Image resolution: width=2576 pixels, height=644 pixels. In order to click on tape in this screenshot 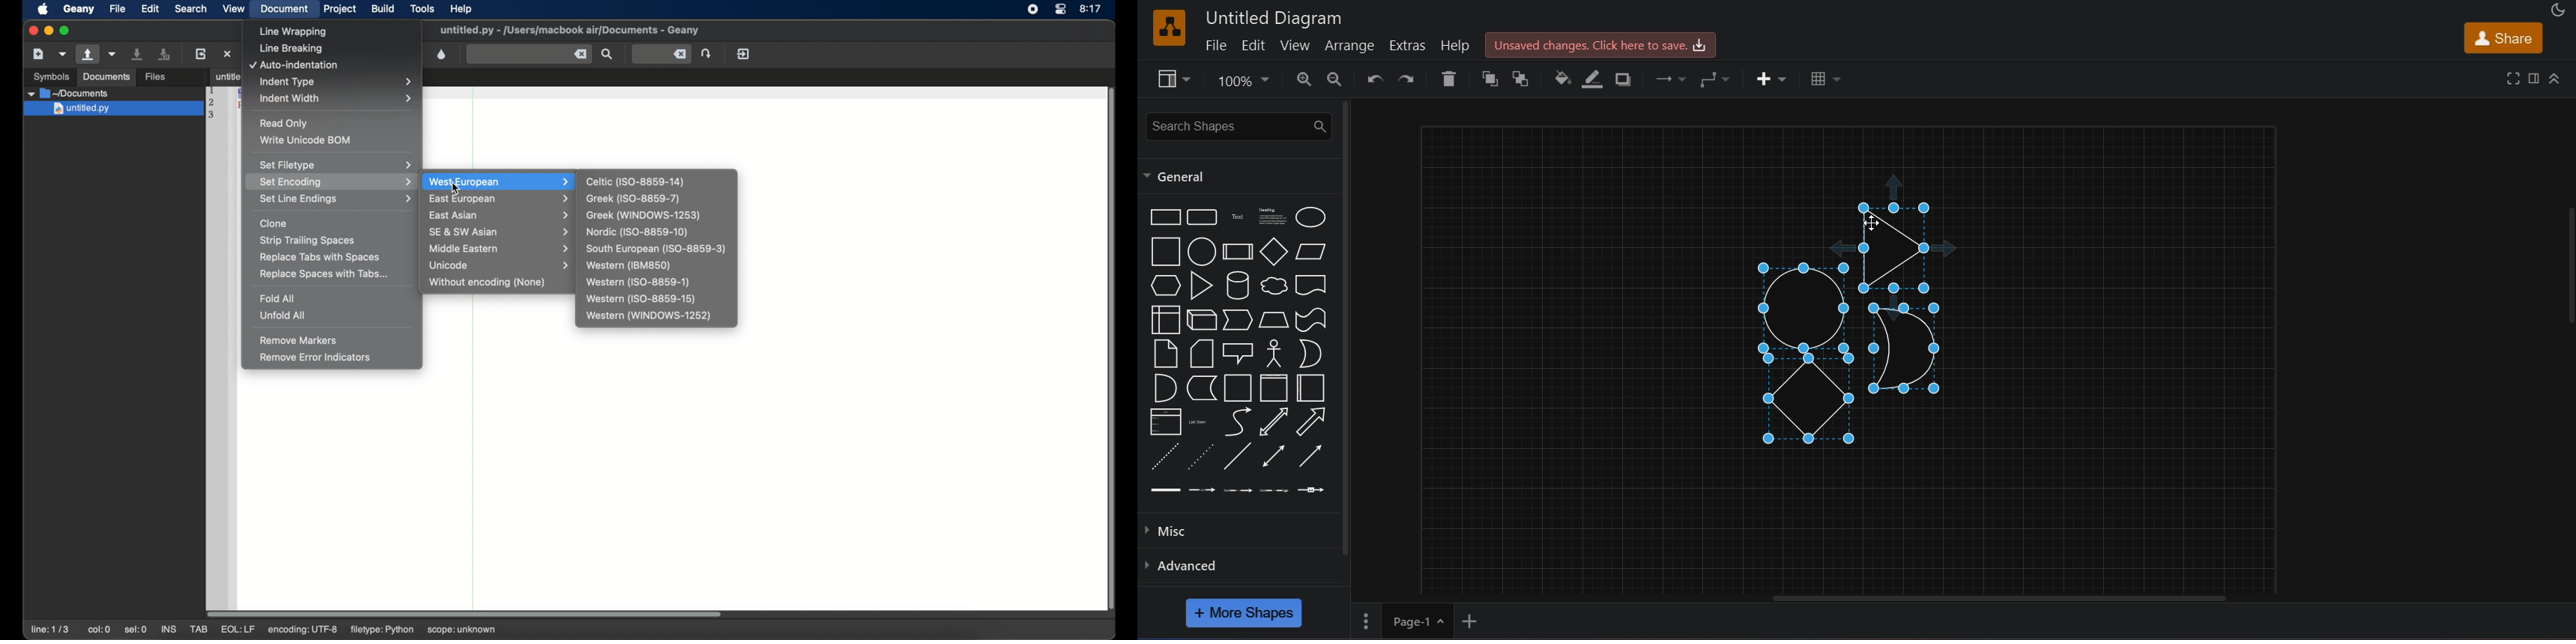, I will do `click(1310, 320)`.